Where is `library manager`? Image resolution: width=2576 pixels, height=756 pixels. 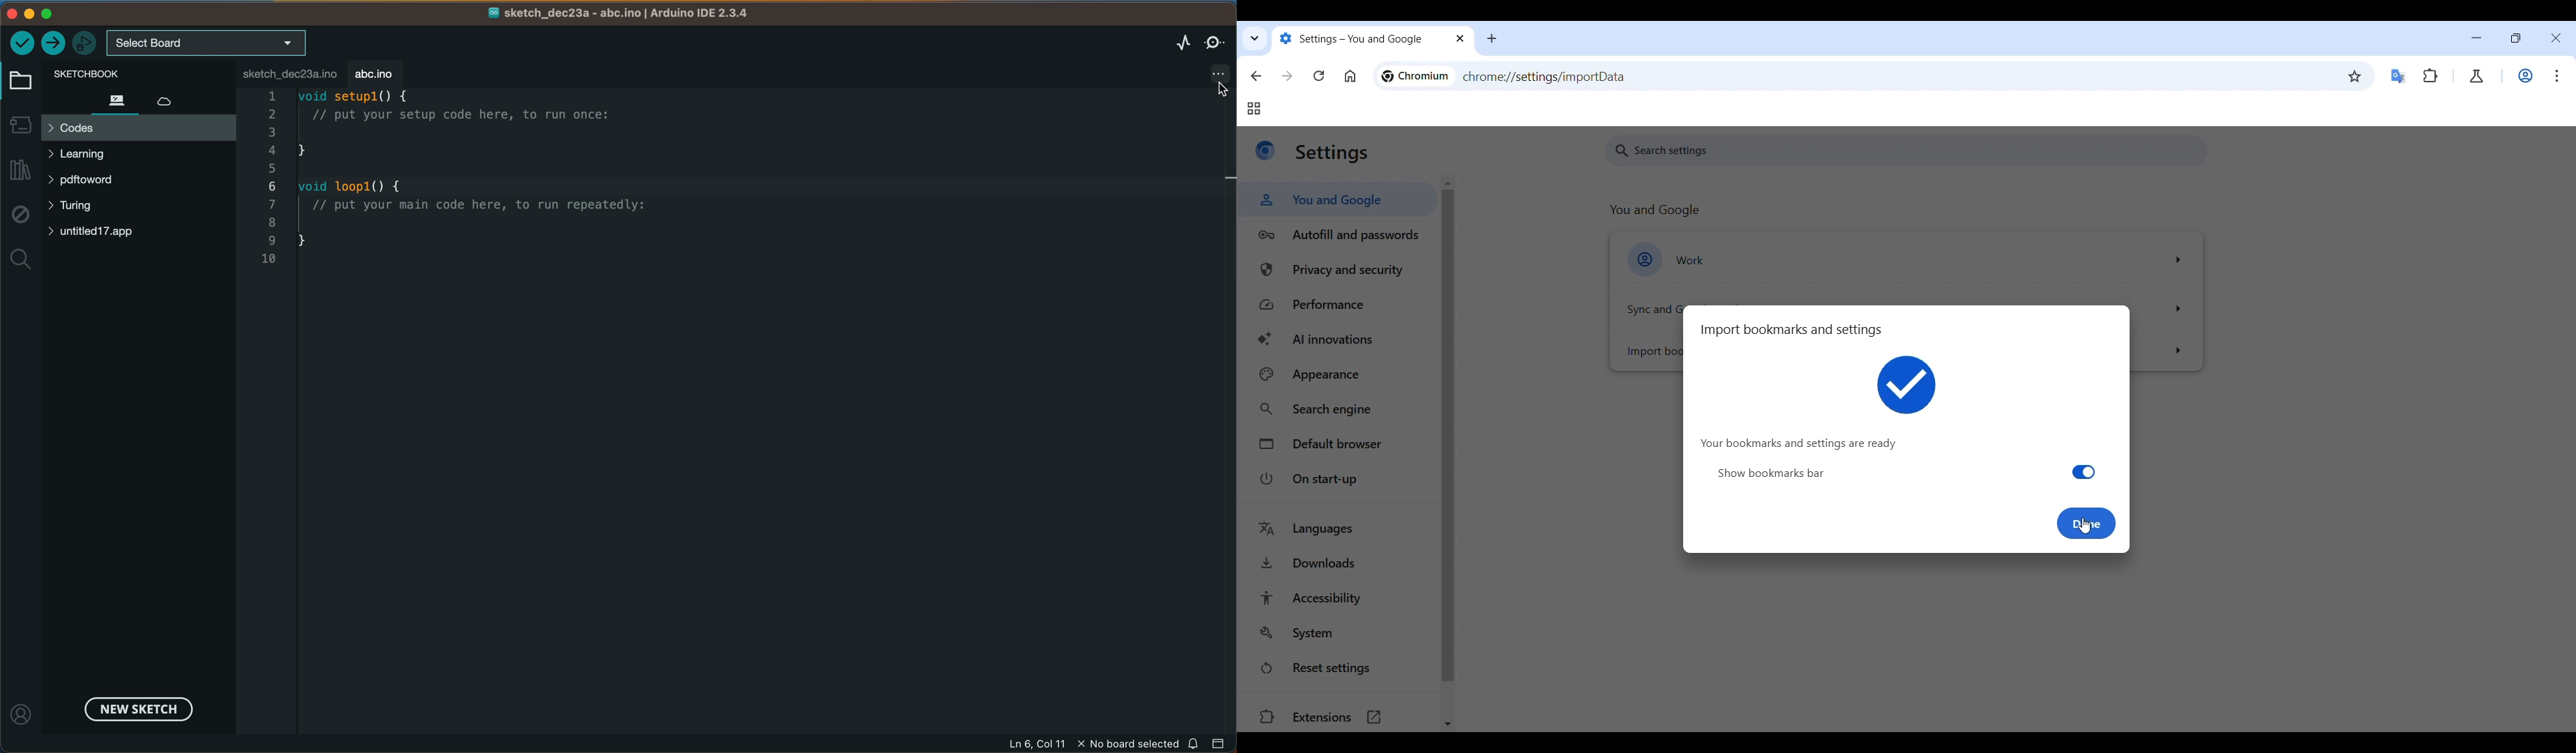
library manager is located at coordinates (20, 169).